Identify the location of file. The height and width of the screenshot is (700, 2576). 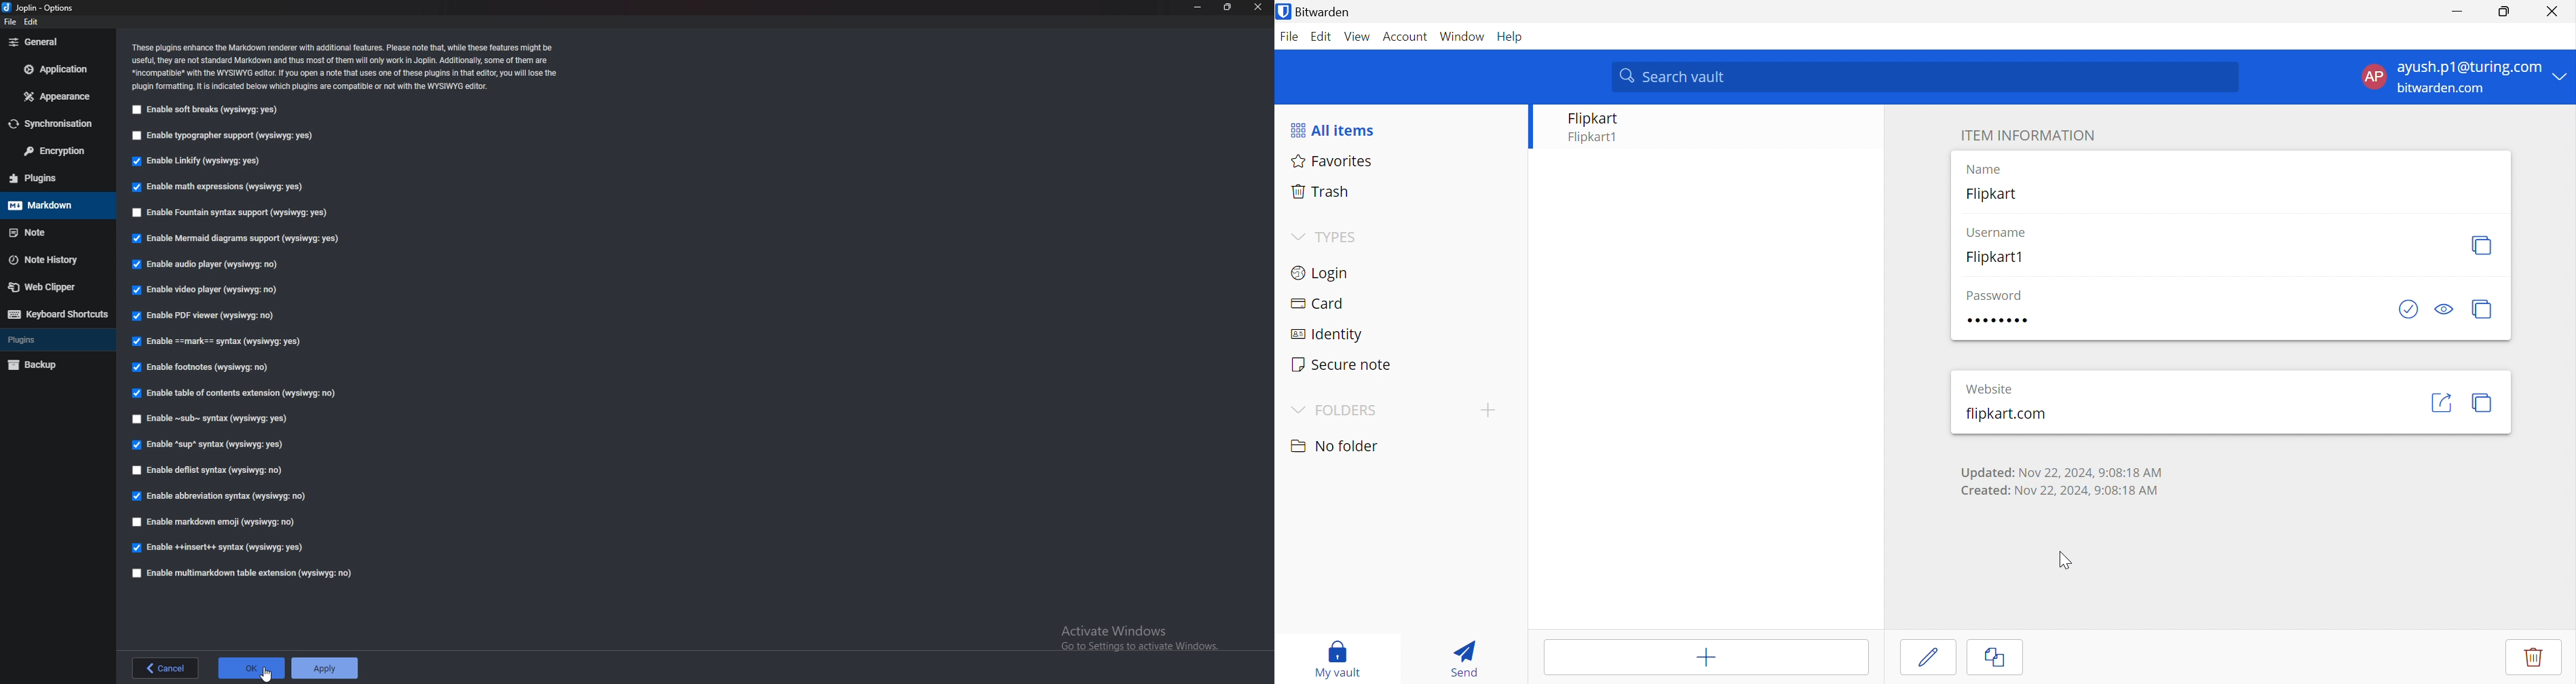
(10, 22).